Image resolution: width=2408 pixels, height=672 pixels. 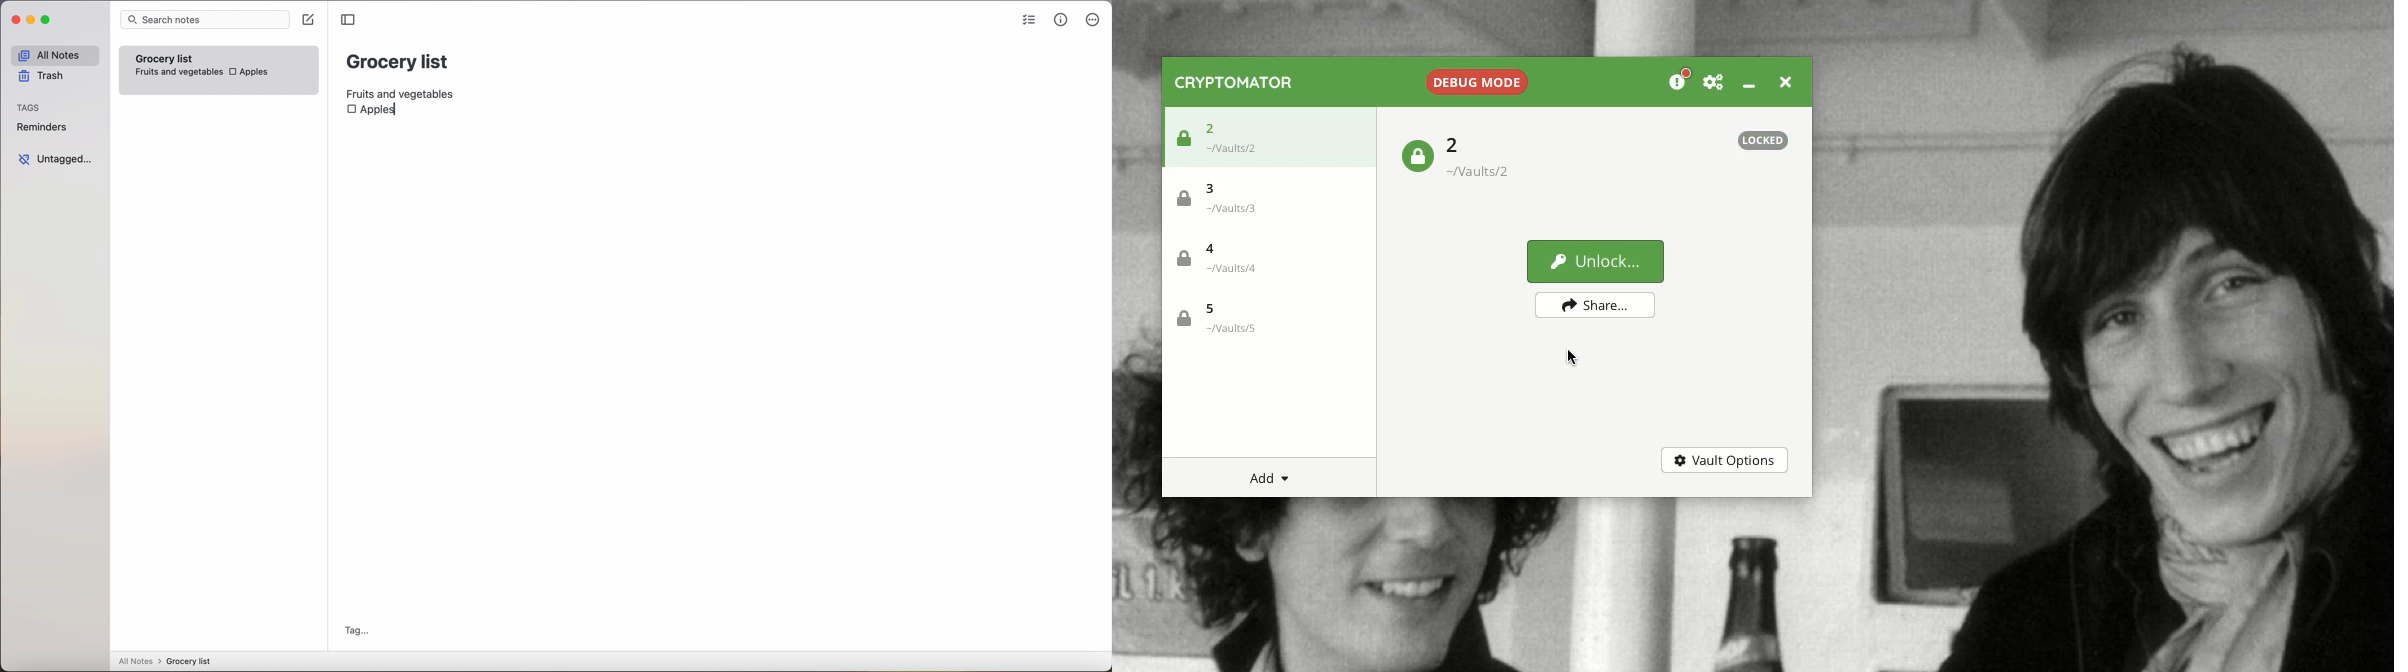 What do you see at coordinates (1093, 22) in the screenshot?
I see `more options` at bounding box center [1093, 22].